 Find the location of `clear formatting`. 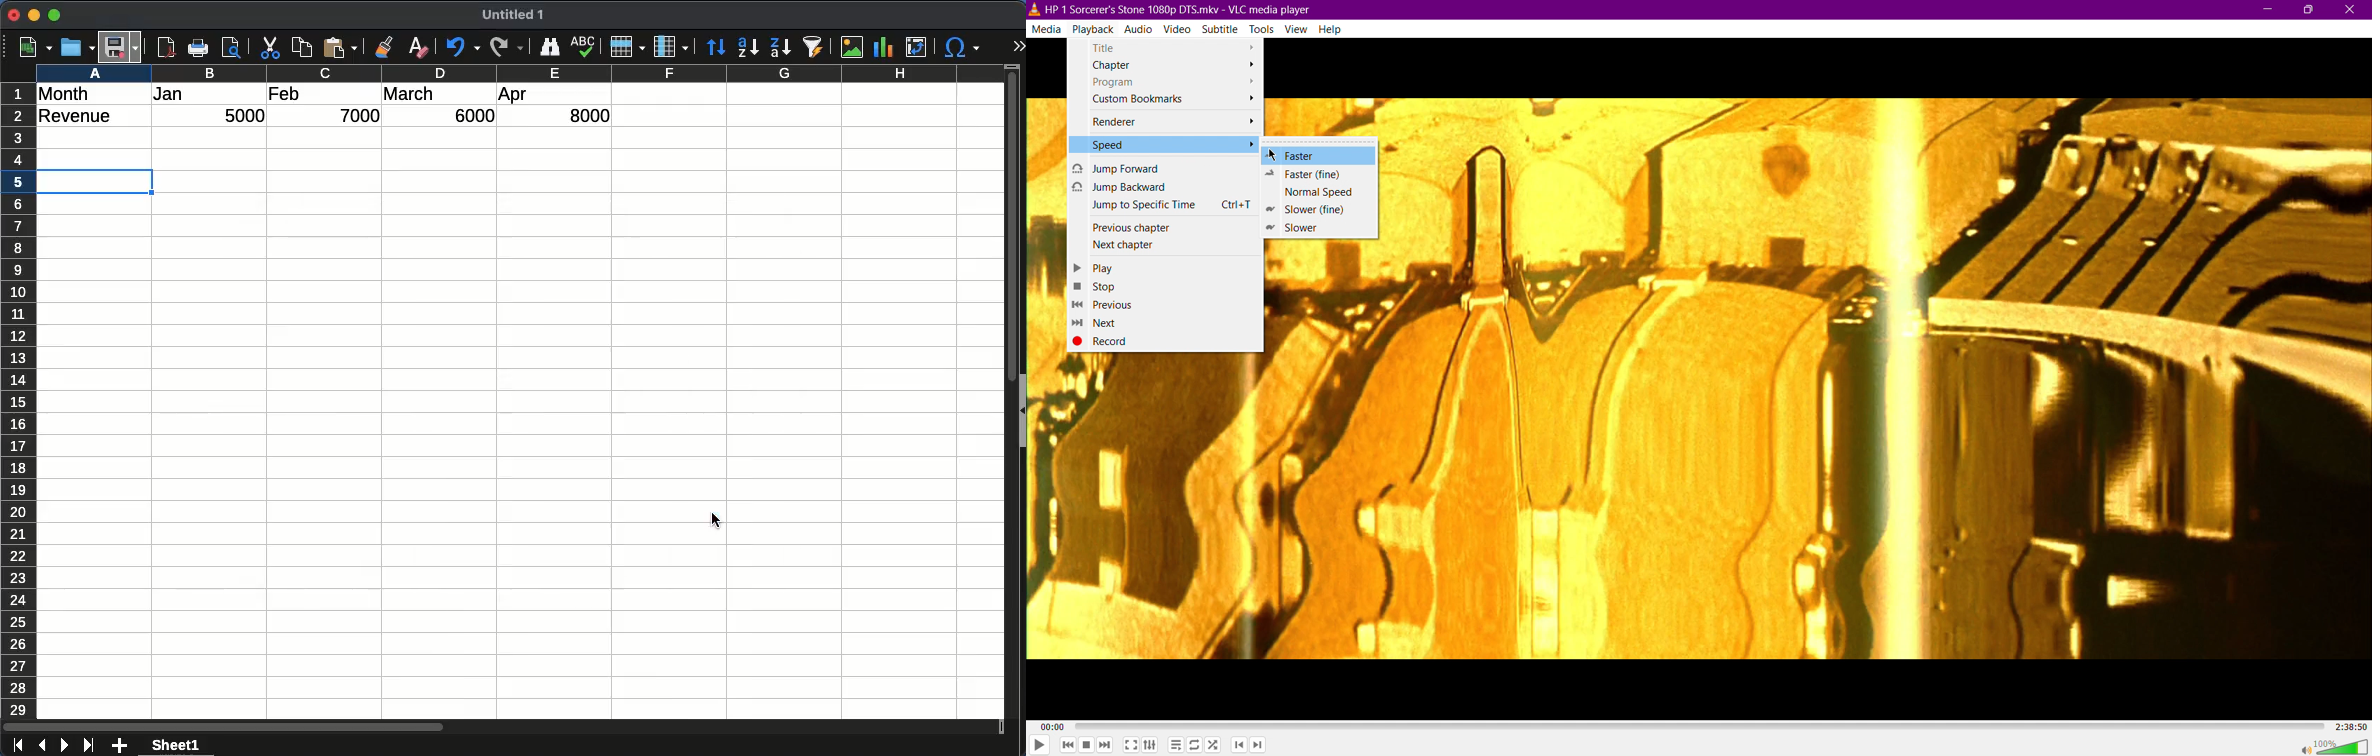

clear formatting is located at coordinates (418, 47).